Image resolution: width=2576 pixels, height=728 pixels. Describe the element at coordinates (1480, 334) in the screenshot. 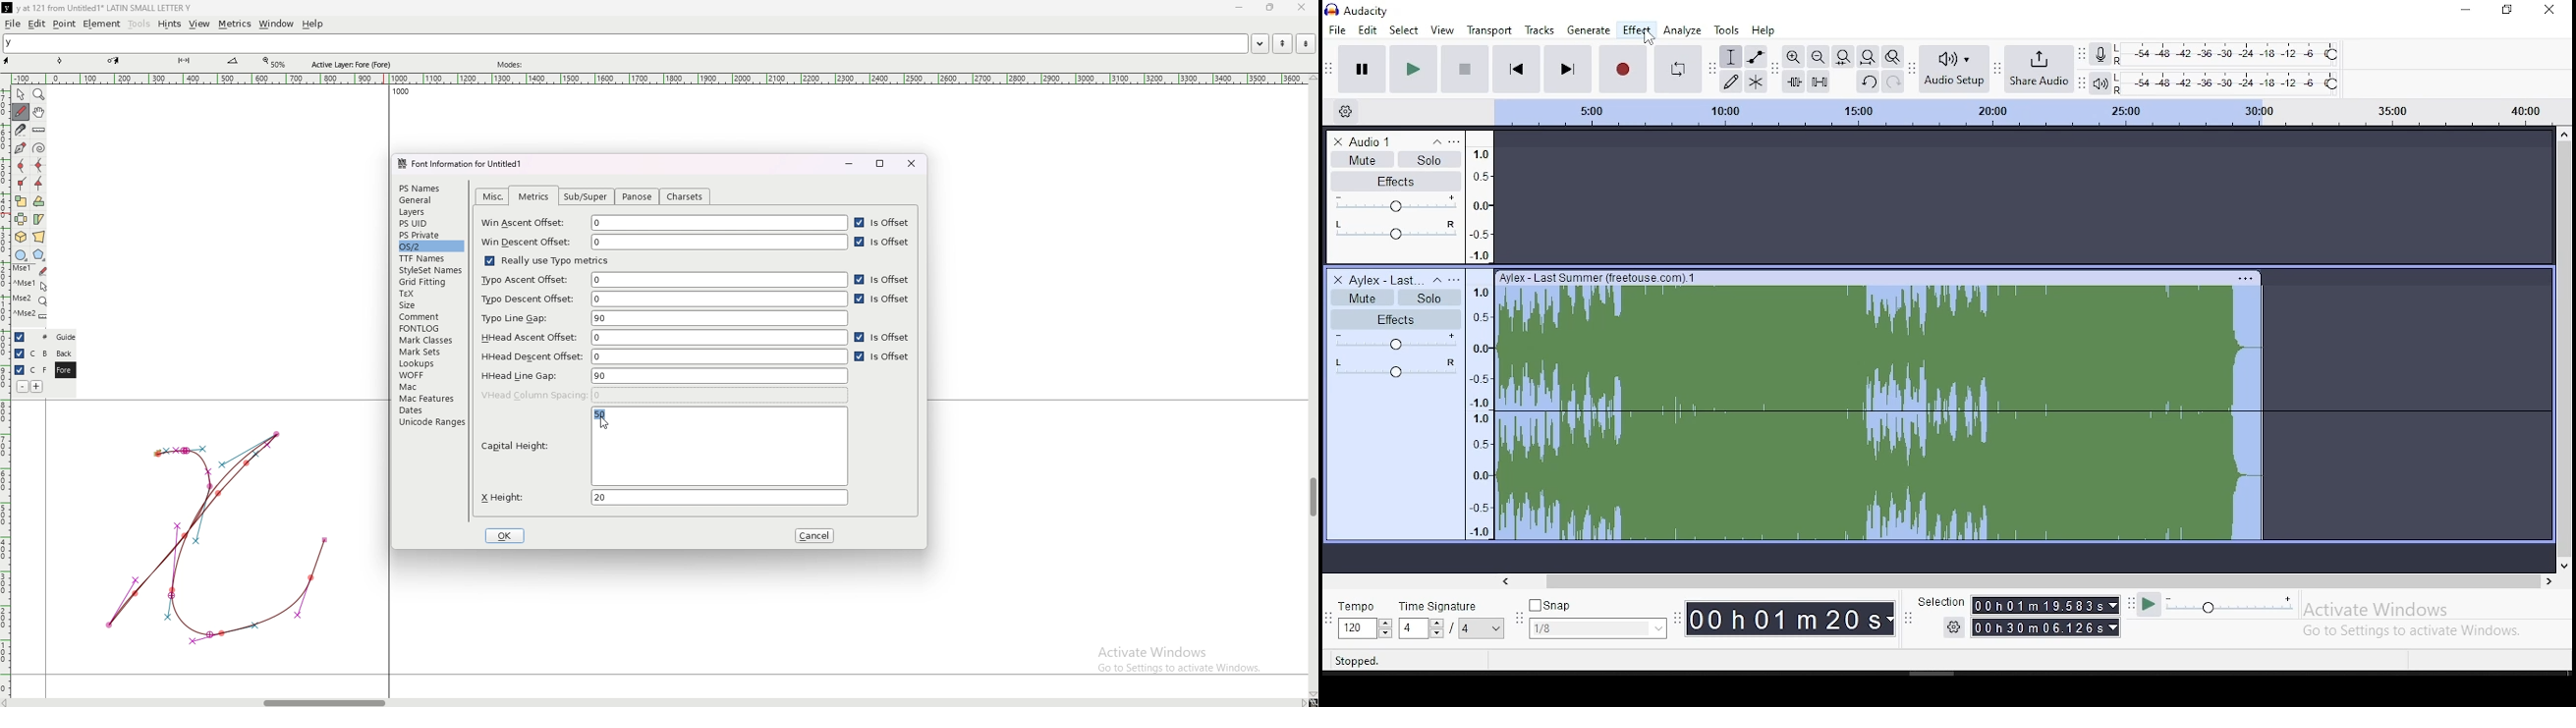

I see `scale` at that location.